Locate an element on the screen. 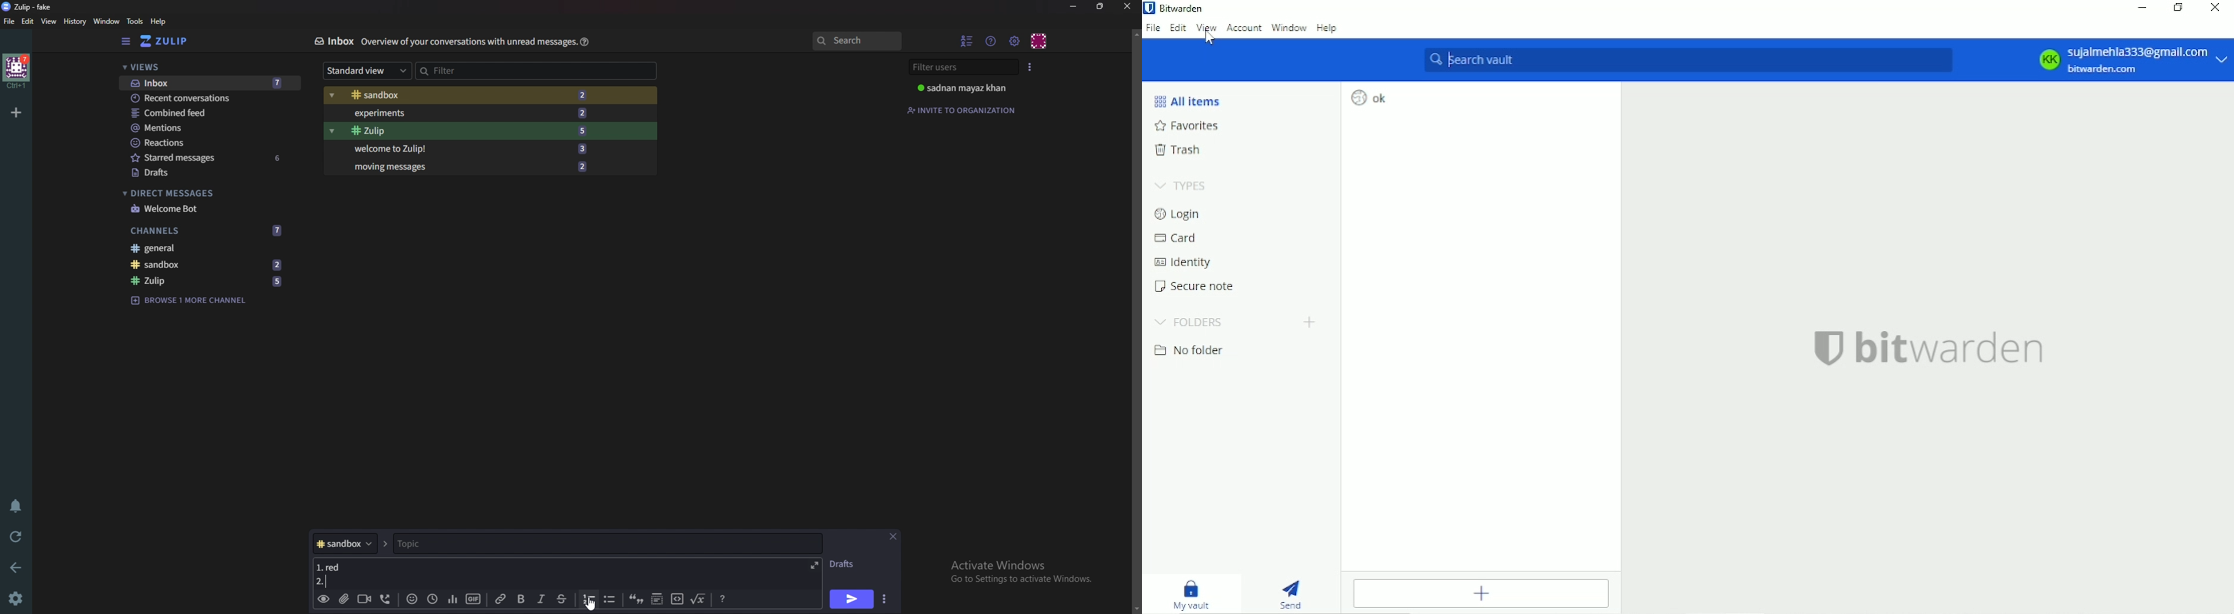 The width and height of the screenshot is (2240, 616). Account is located at coordinates (1244, 29).